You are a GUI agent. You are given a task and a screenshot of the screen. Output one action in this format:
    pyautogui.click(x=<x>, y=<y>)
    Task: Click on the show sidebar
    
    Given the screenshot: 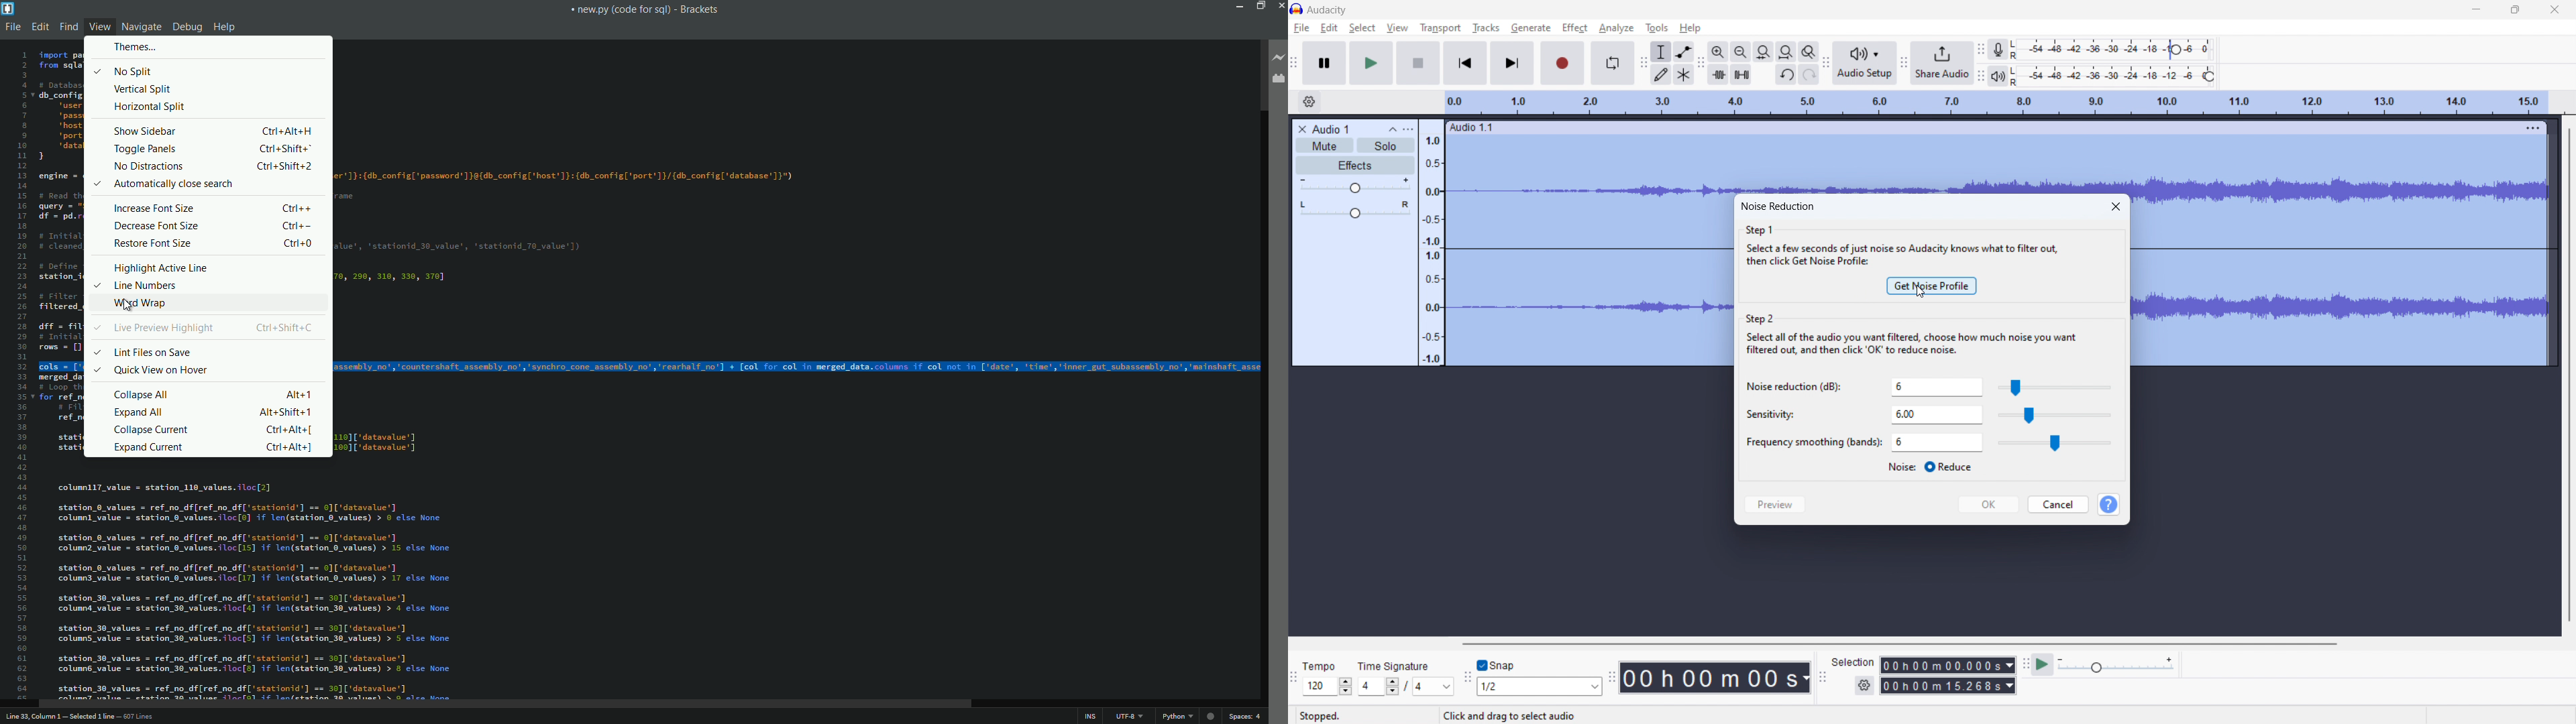 What is the action you would take?
    pyautogui.click(x=146, y=131)
    